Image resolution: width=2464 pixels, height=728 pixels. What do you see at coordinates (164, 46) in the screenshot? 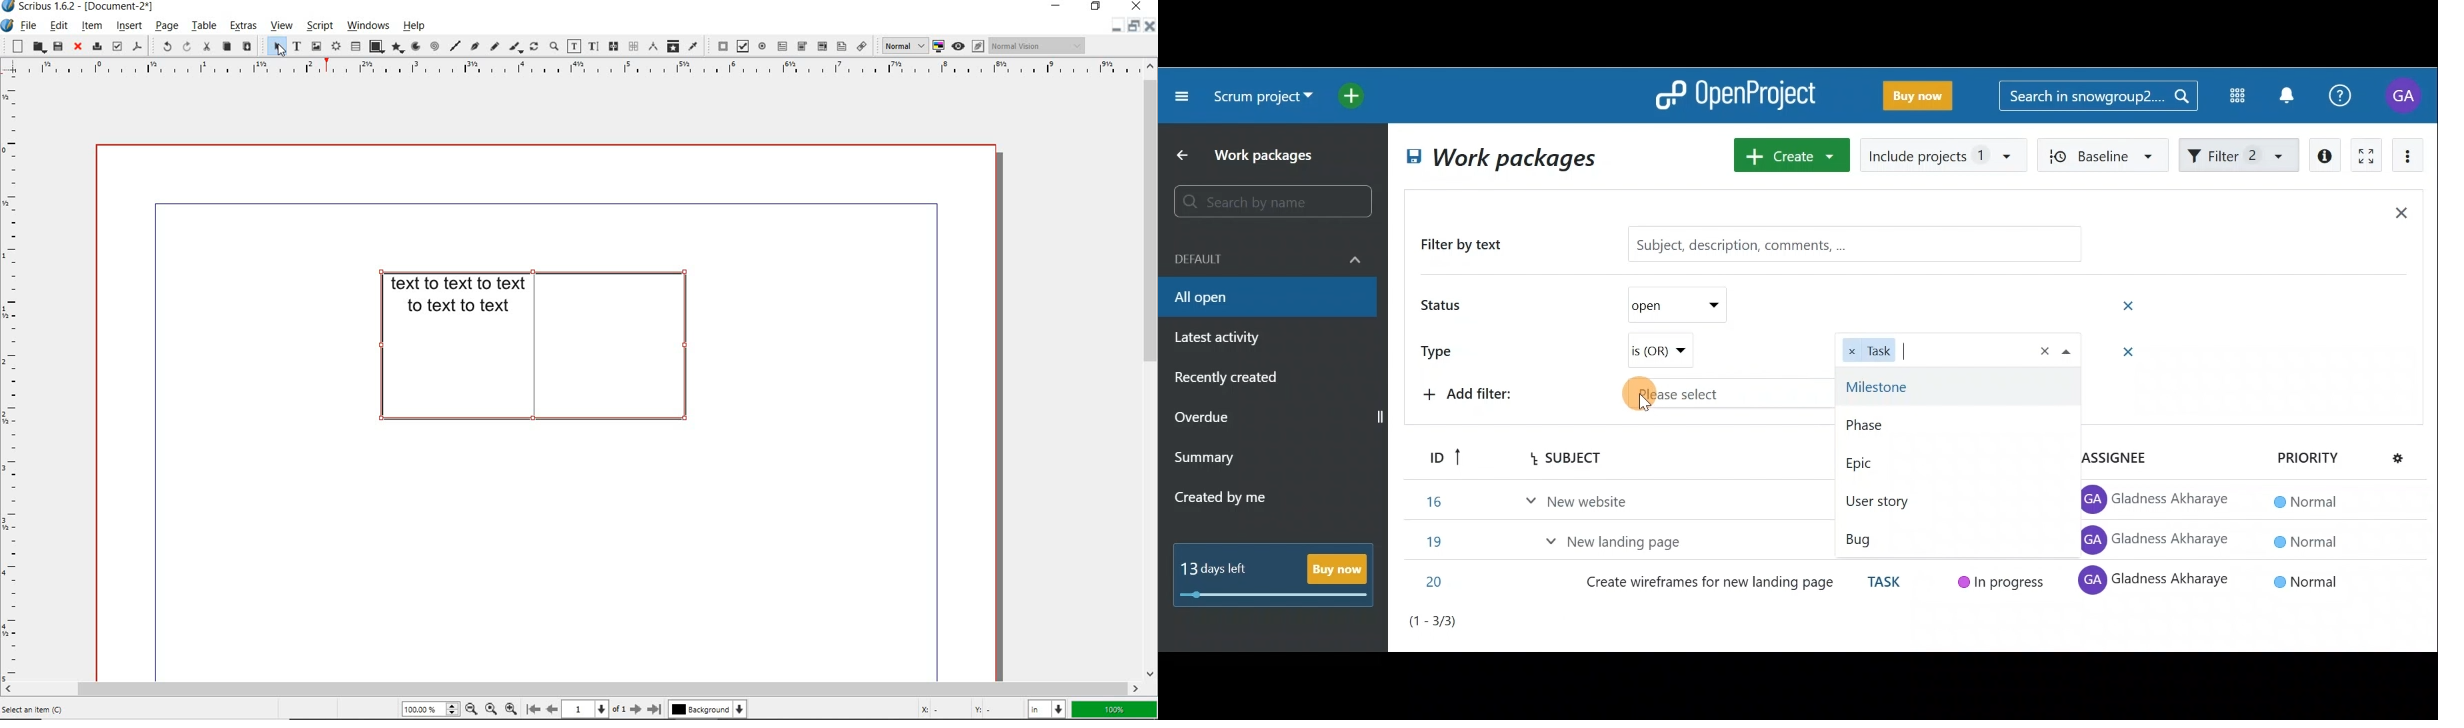
I see `undo` at bounding box center [164, 46].